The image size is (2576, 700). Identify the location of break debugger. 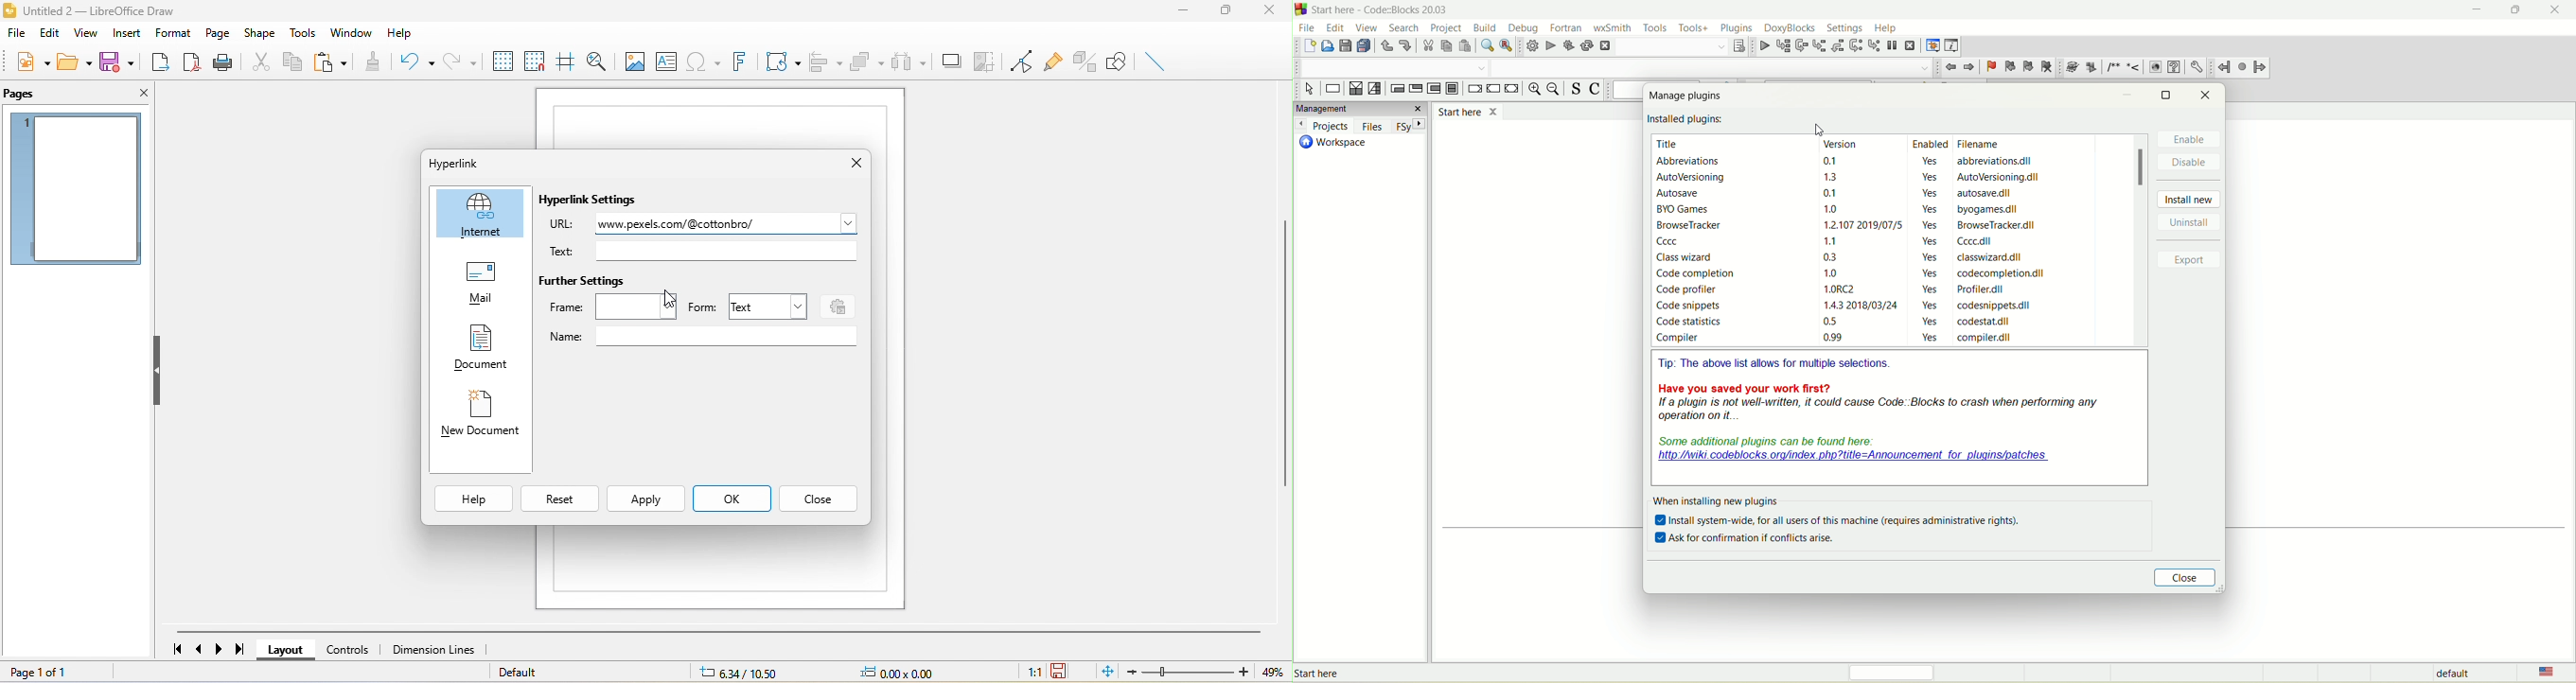
(1893, 47).